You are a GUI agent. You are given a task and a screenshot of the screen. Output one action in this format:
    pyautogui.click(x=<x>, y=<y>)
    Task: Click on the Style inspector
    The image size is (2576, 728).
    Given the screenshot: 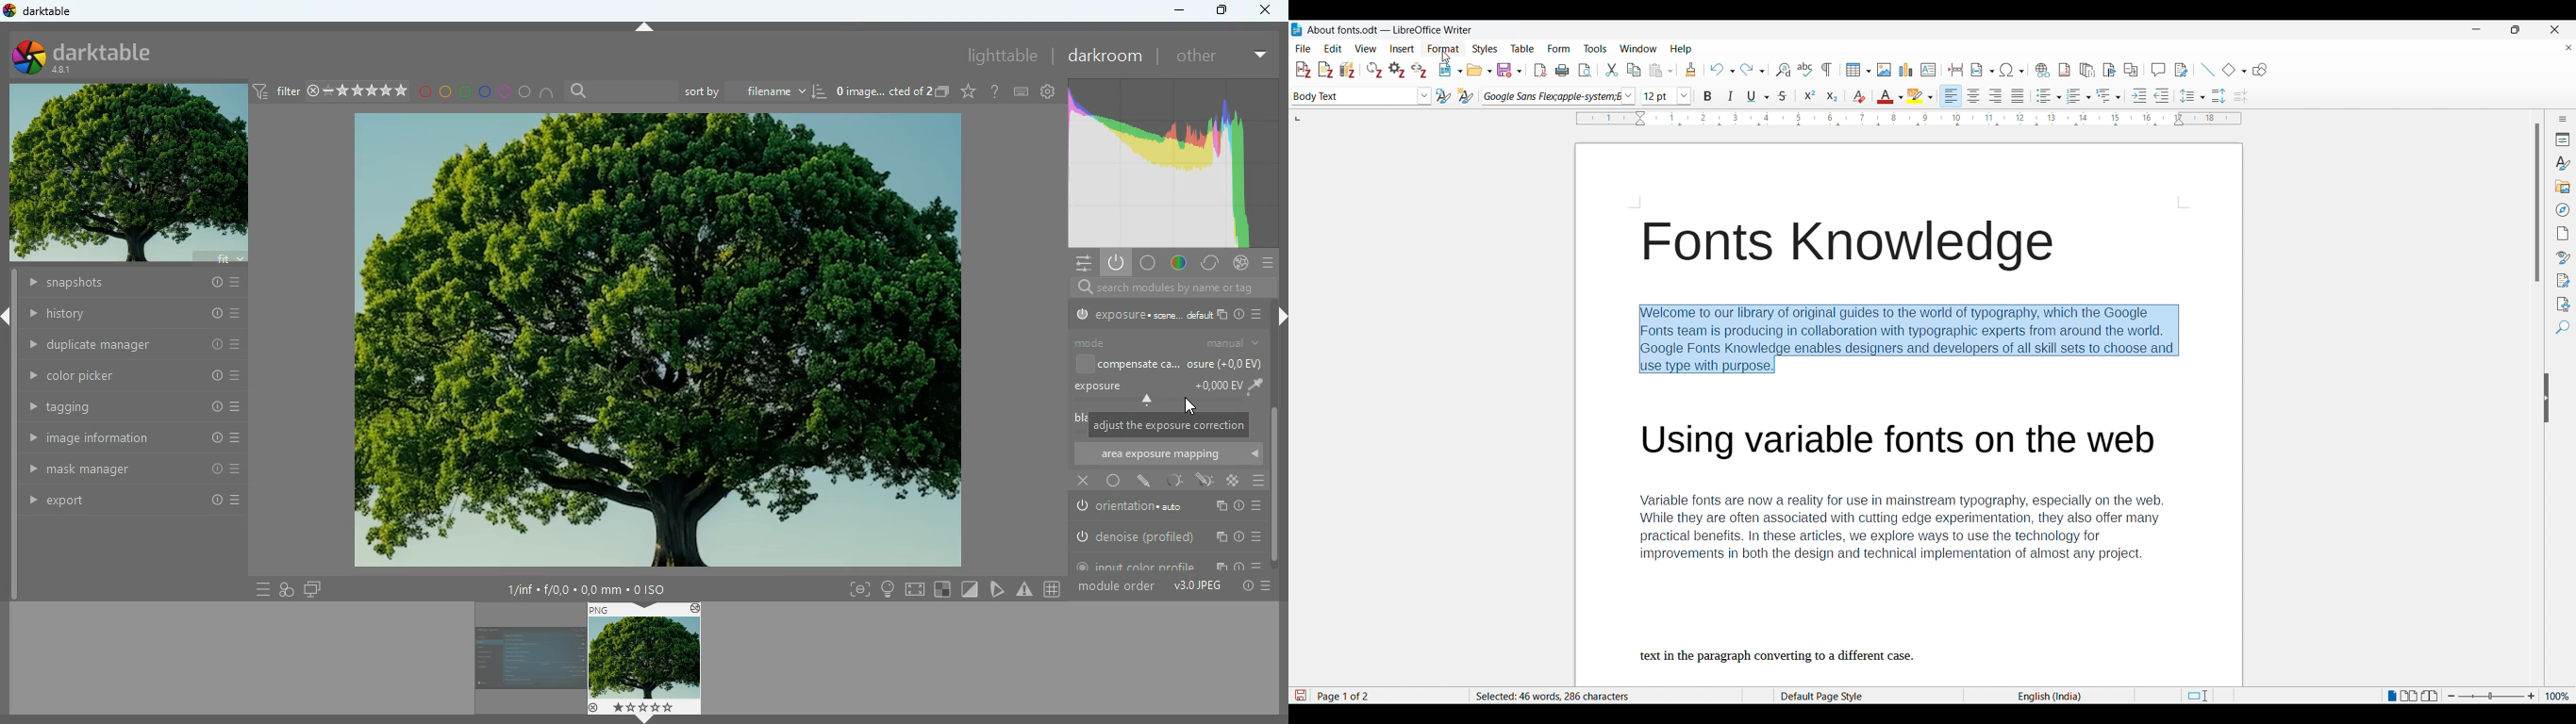 What is the action you would take?
    pyautogui.click(x=2563, y=257)
    